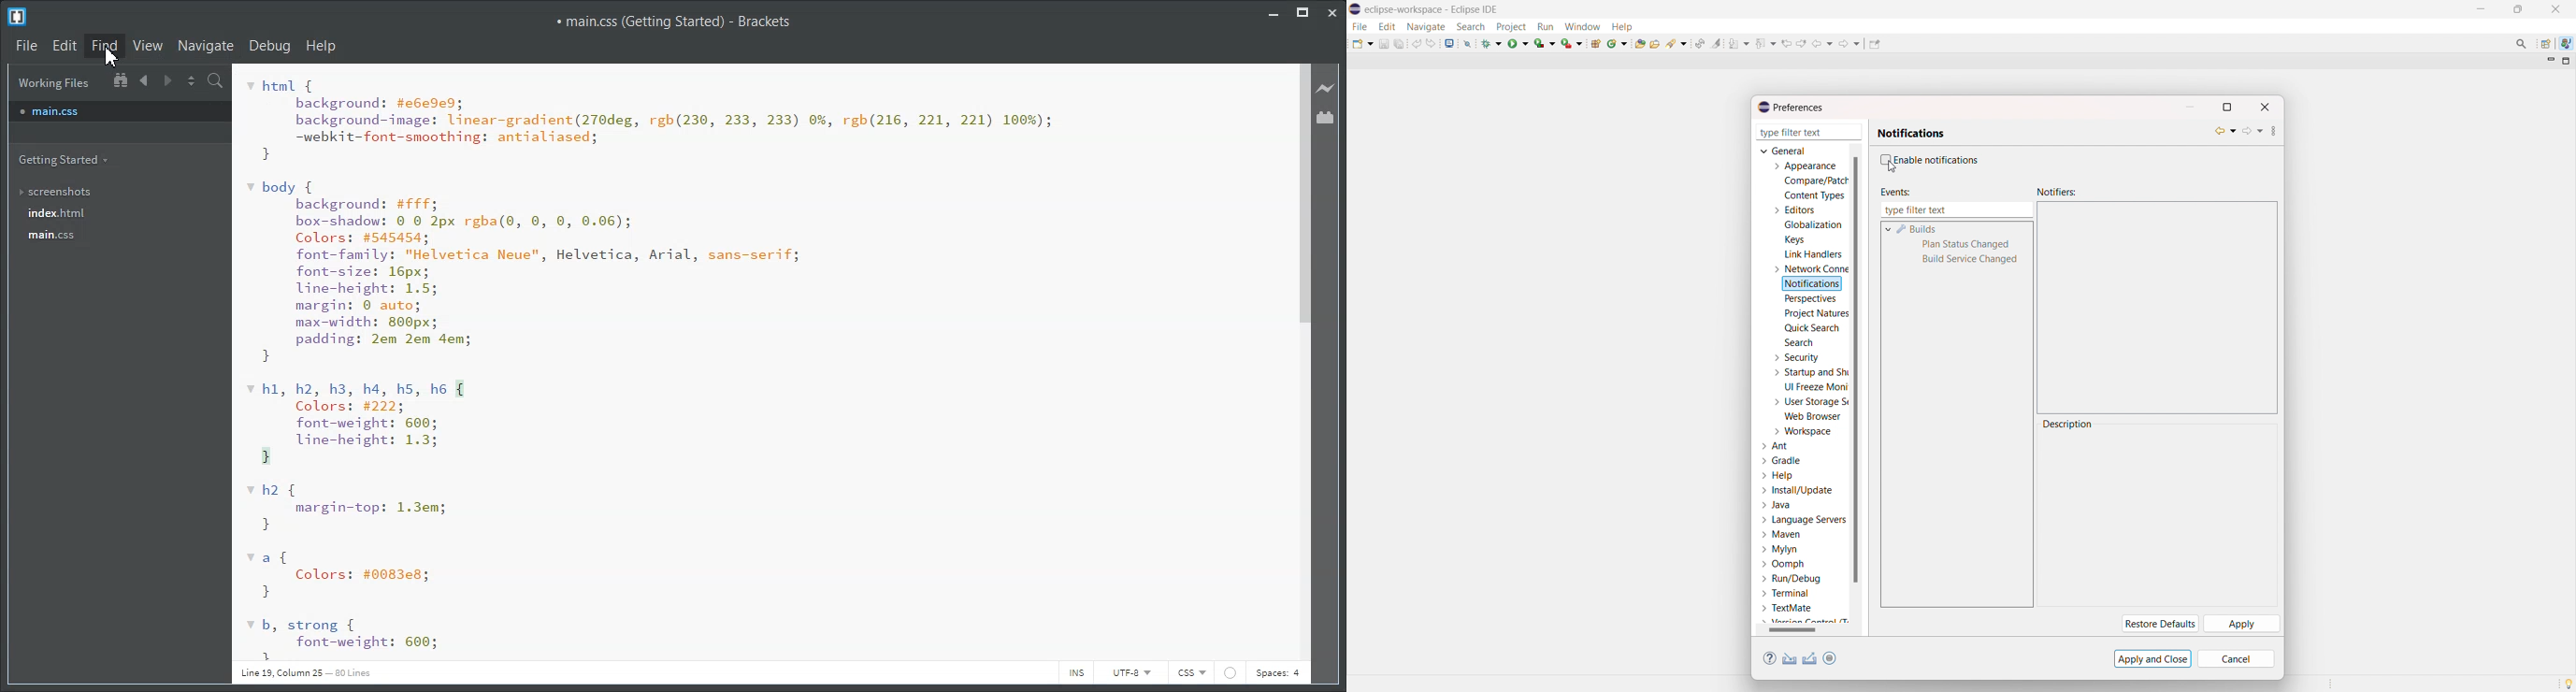  I want to click on export, so click(1810, 659).